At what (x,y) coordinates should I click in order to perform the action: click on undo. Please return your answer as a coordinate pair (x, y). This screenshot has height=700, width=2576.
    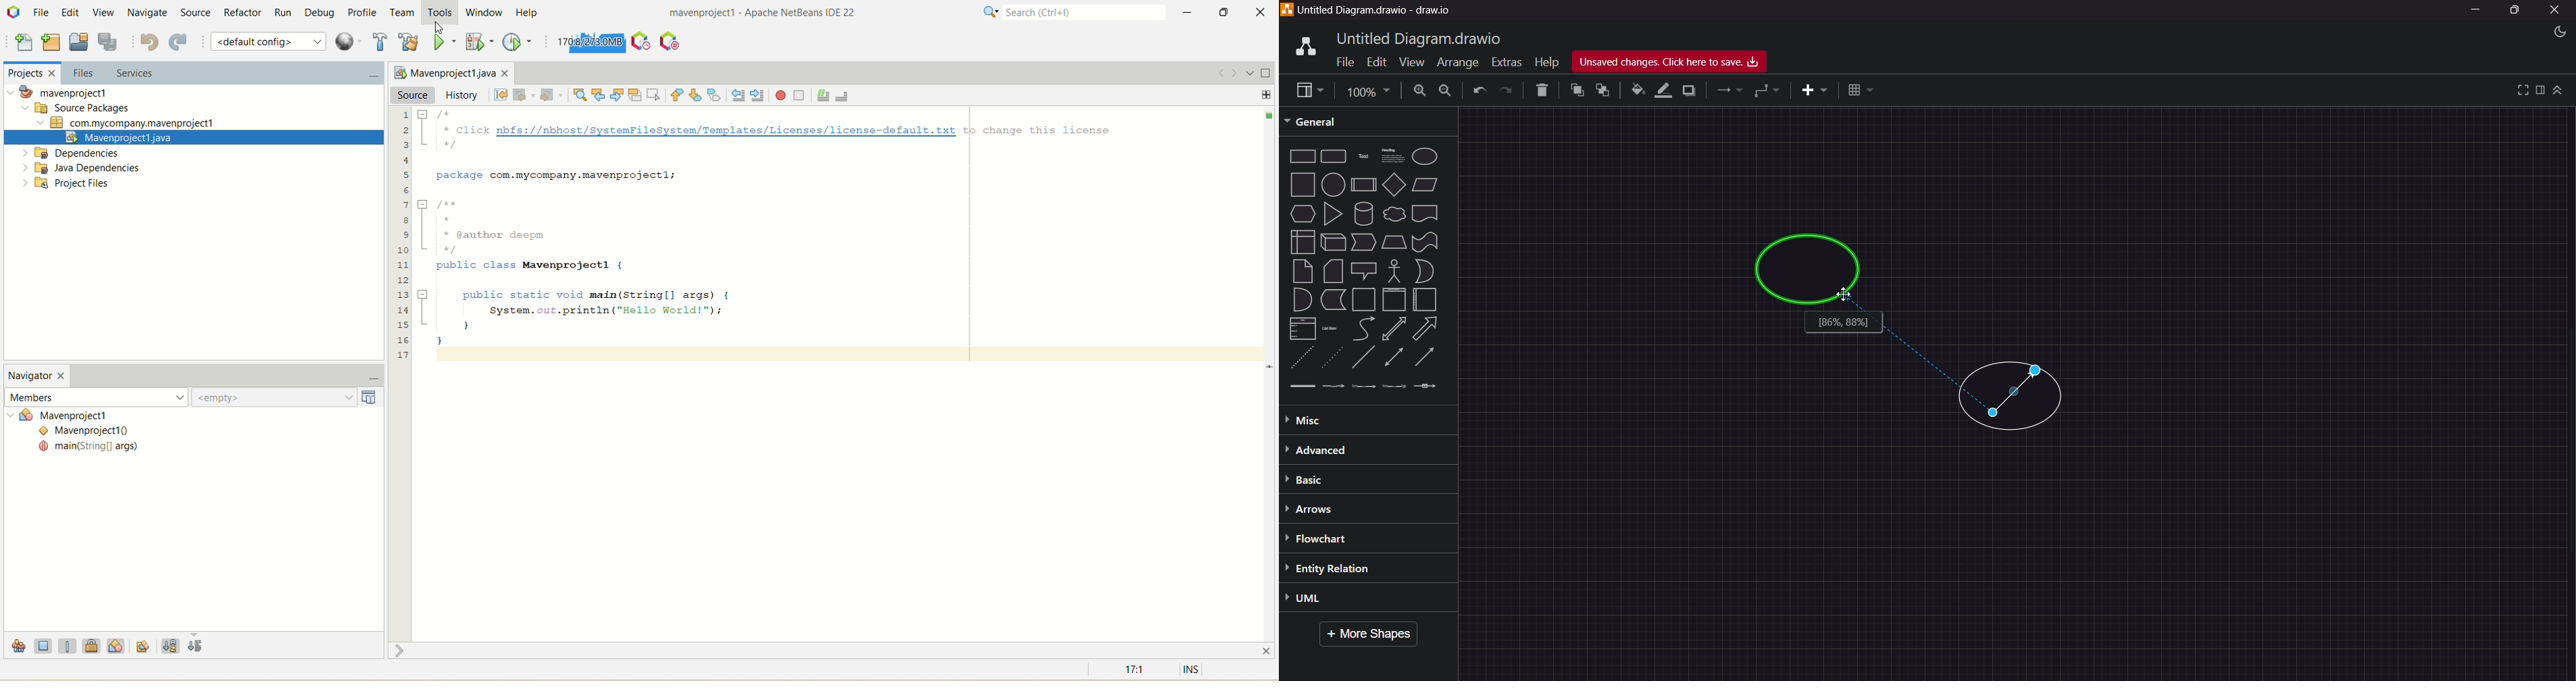
    Looking at the image, I should click on (149, 42).